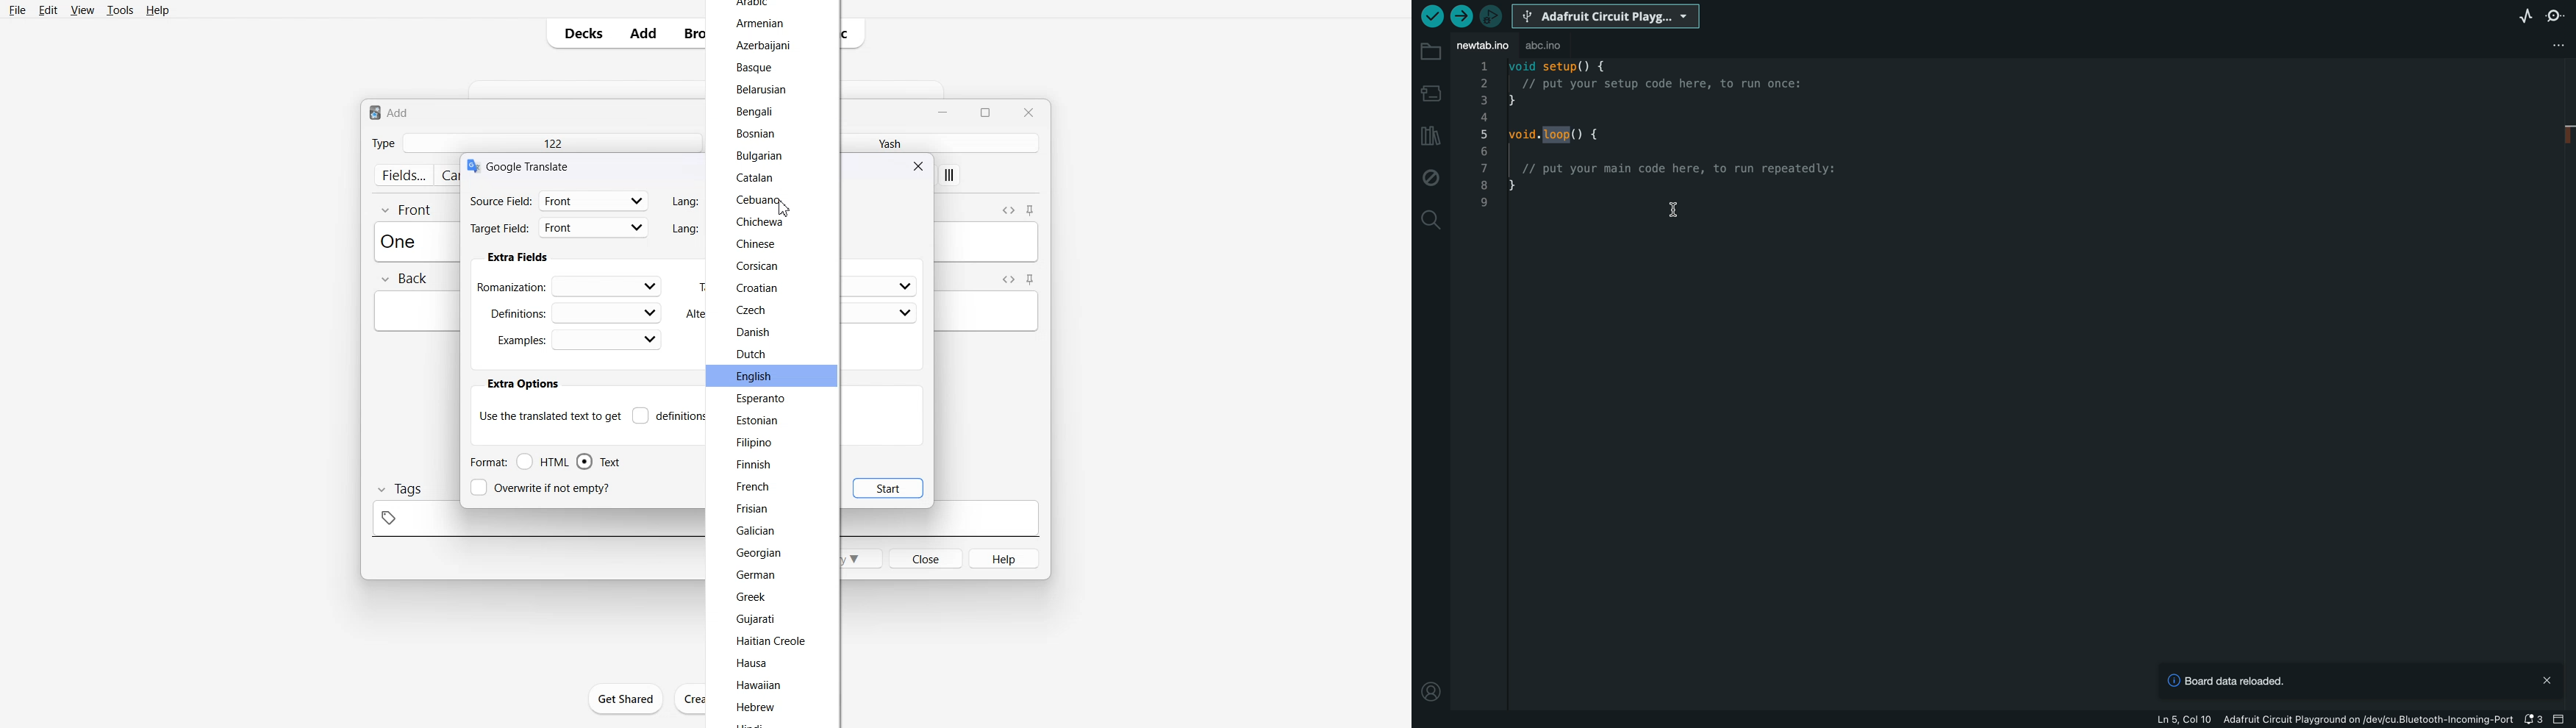  Describe the element at coordinates (761, 89) in the screenshot. I see `Belarusian` at that location.